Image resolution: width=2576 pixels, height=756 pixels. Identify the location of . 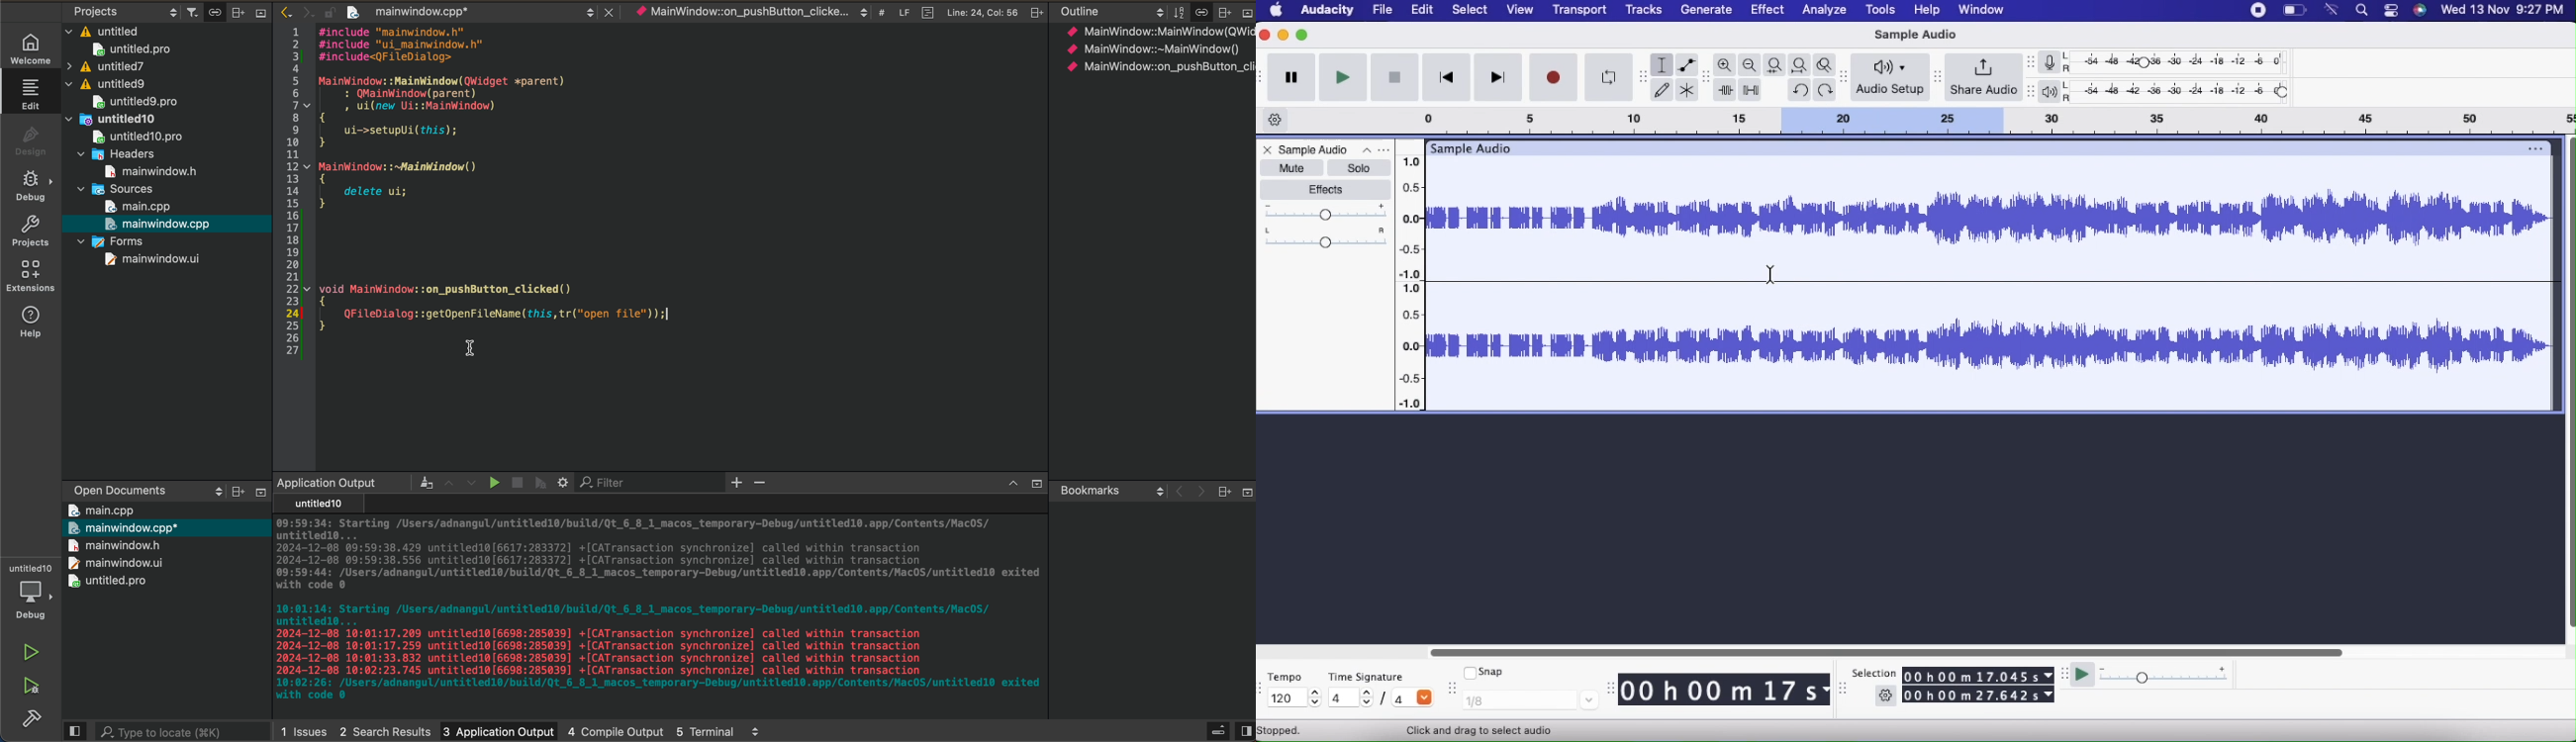
(1223, 492).